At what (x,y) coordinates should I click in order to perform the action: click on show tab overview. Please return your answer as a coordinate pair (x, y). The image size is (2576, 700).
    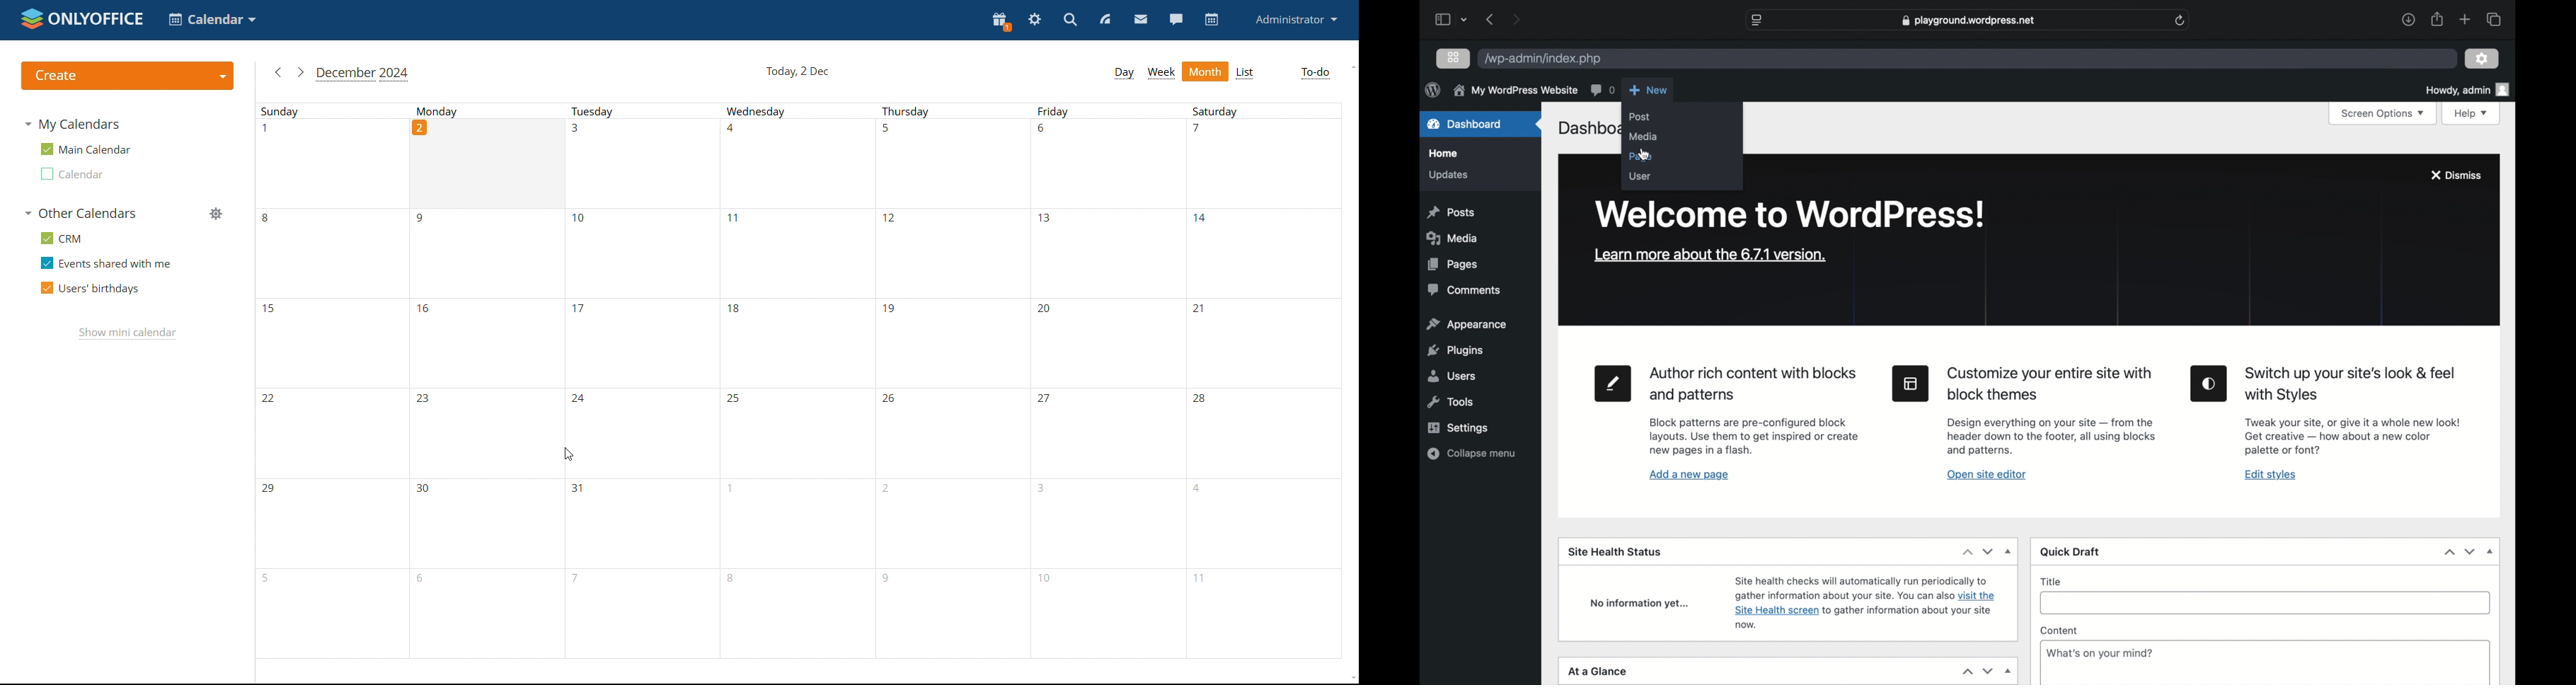
    Looking at the image, I should click on (2494, 18).